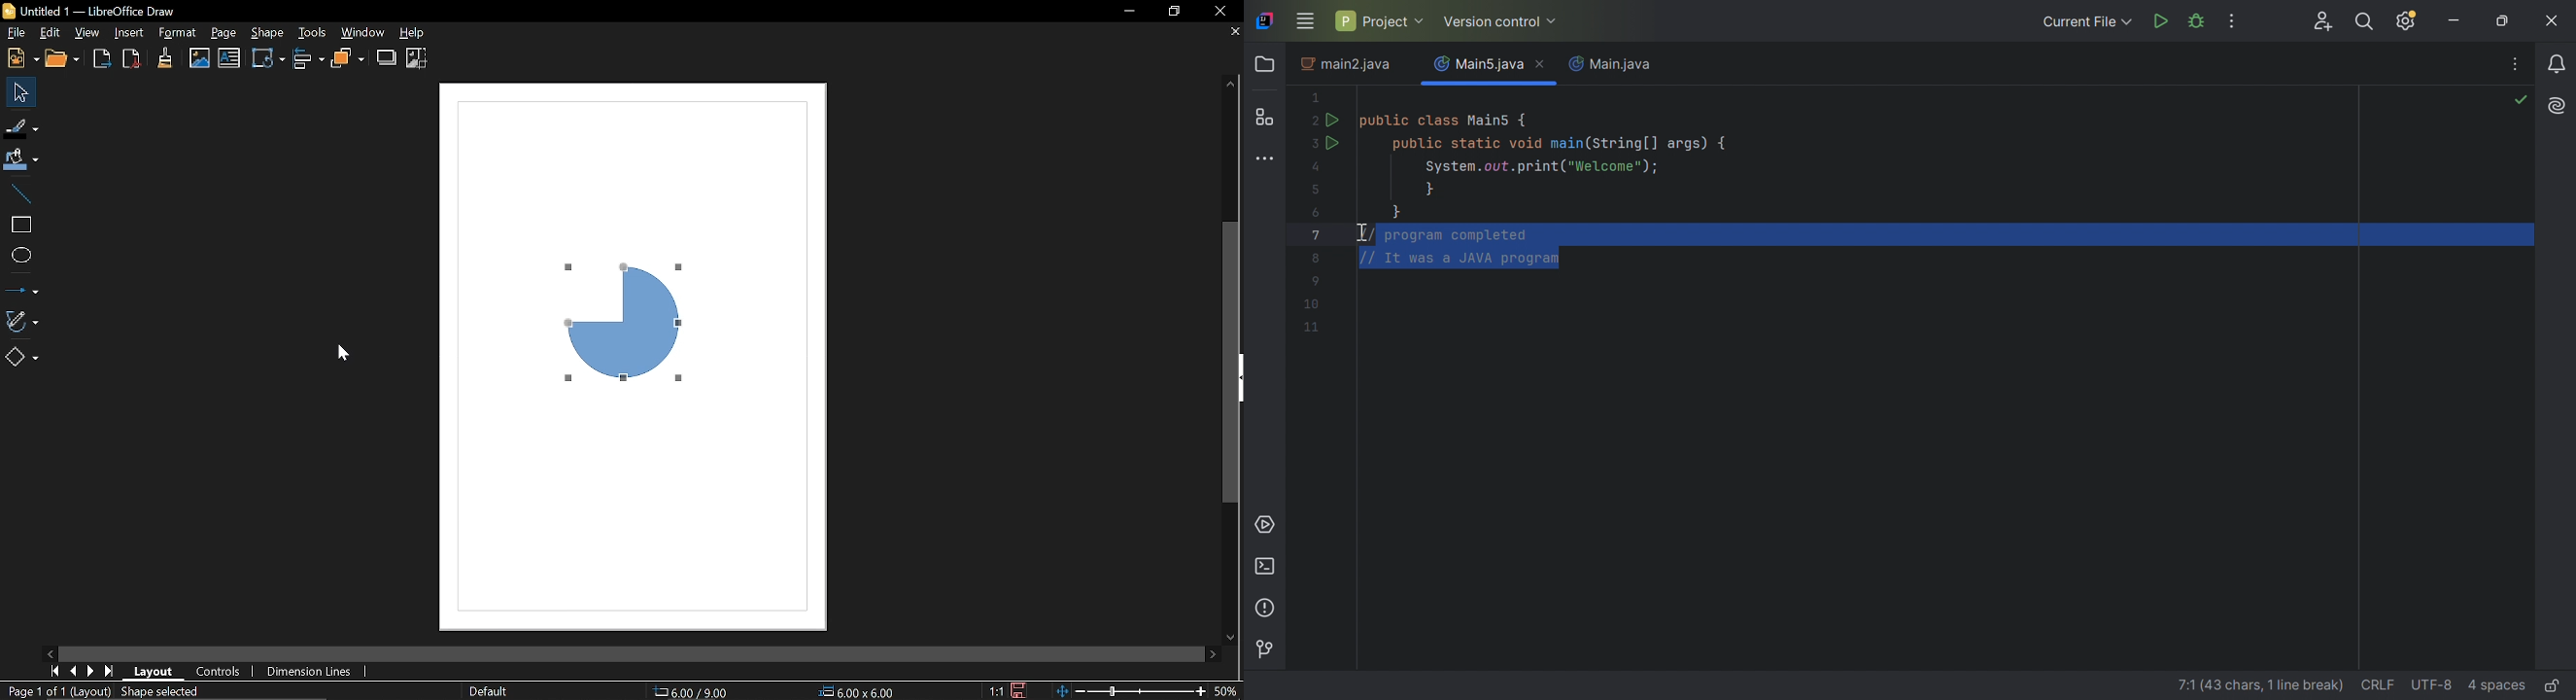 Image resolution: width=2576 pixels, height=700 pixels. I want to click on Close, so click(1544, 65).